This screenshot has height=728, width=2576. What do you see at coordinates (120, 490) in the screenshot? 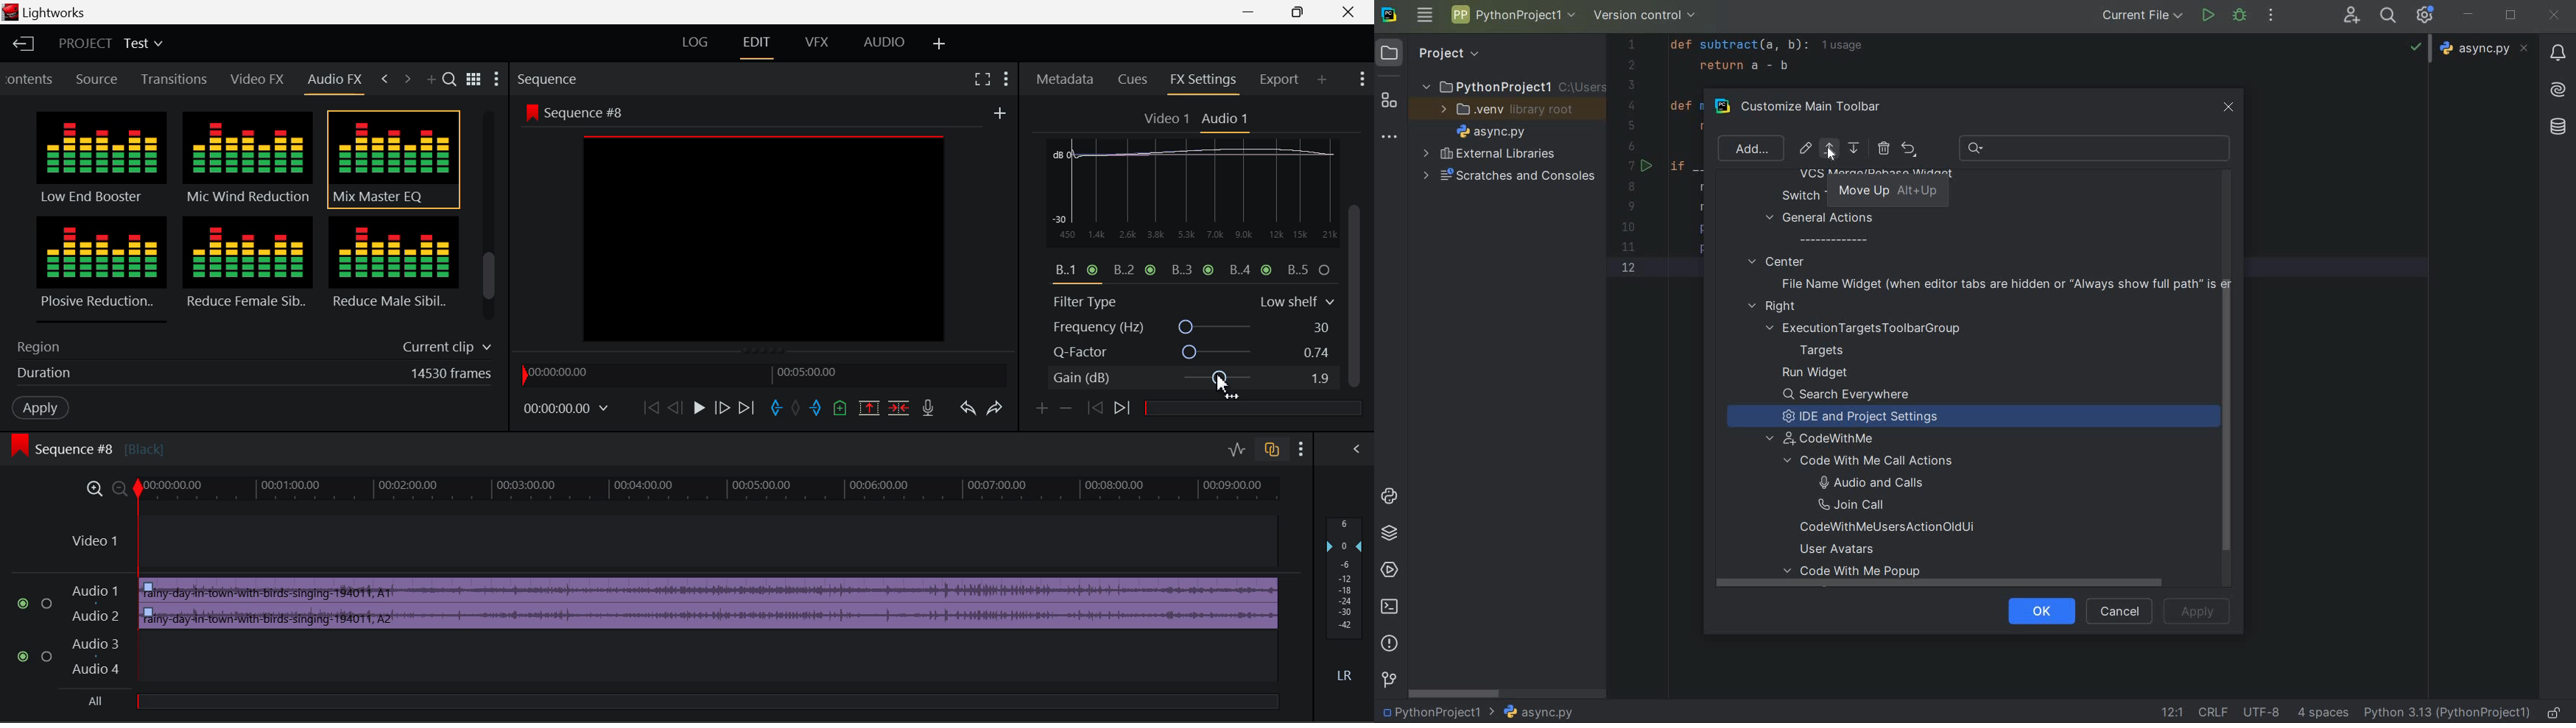
I see `Timeline Zoom Out` at bounding box center [120, 490].